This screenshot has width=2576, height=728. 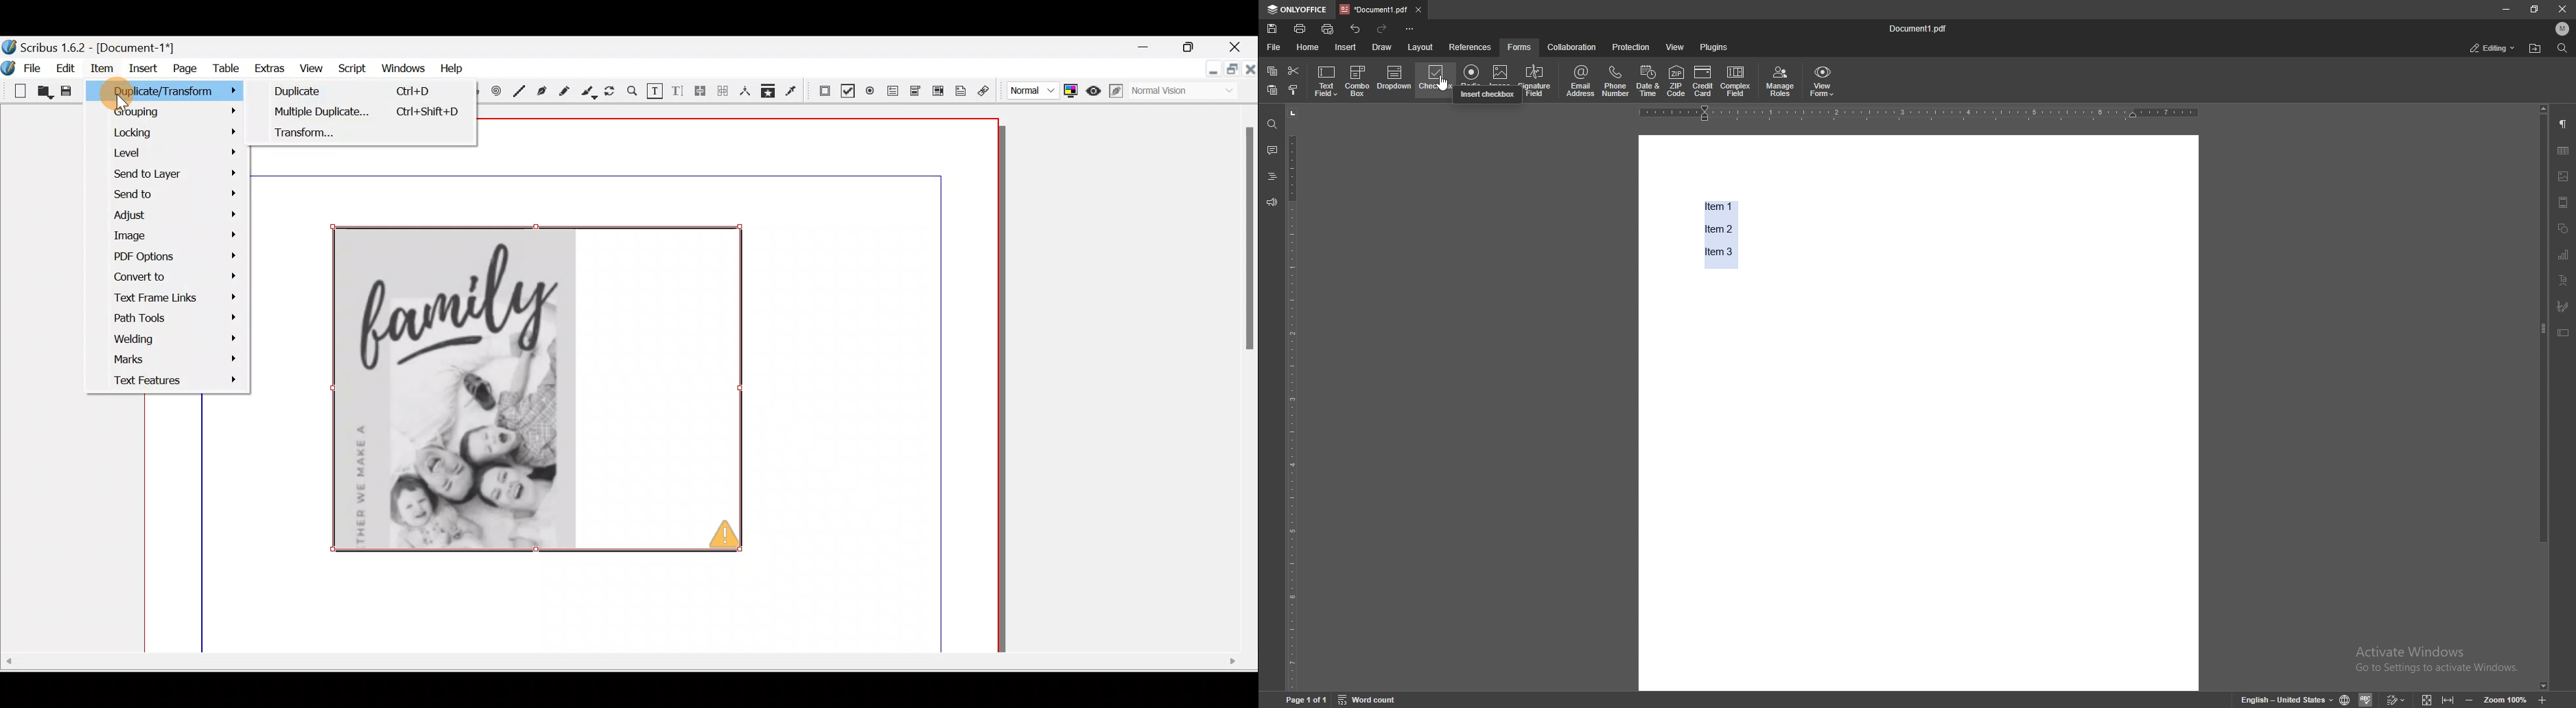 What do you see at coordinates (2561, 9) in the screenshot?
I see `close` at bounding box center [2561, 9].